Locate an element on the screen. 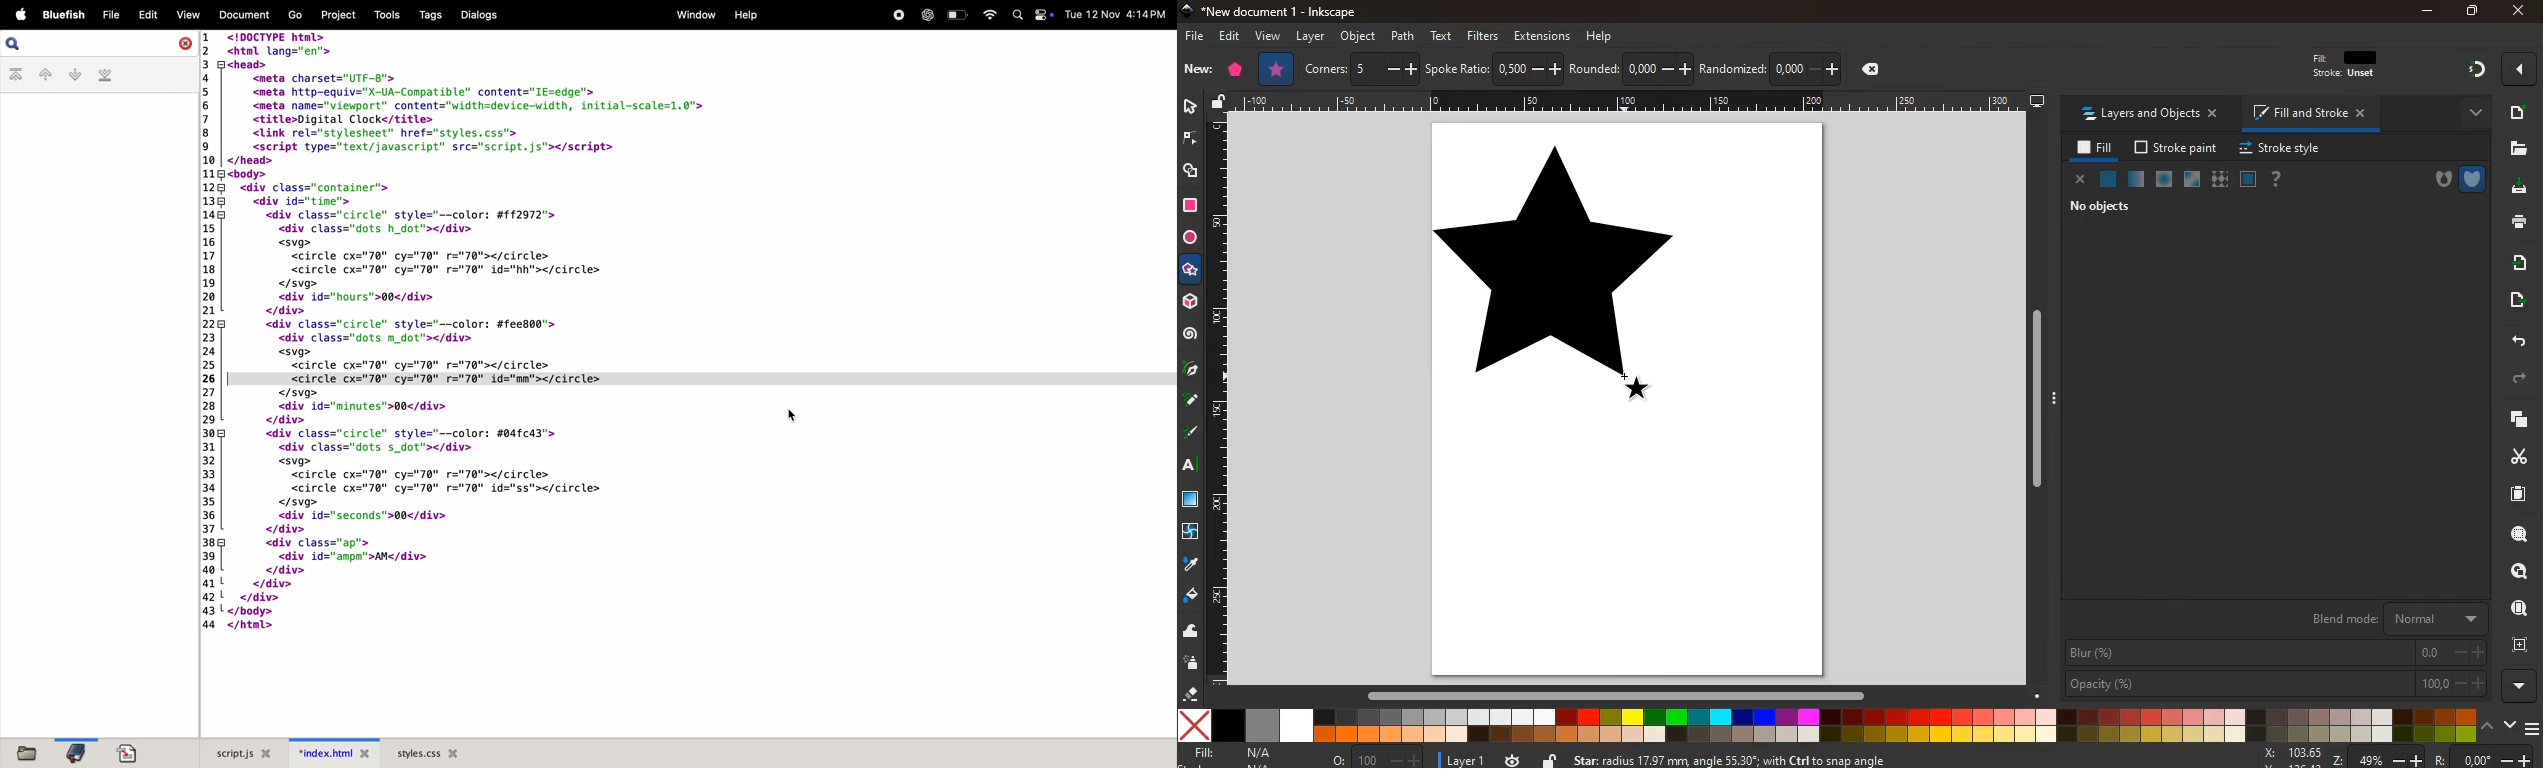 This screenshot has height=784, width=2548. help is located at coordinates (2282, 179).